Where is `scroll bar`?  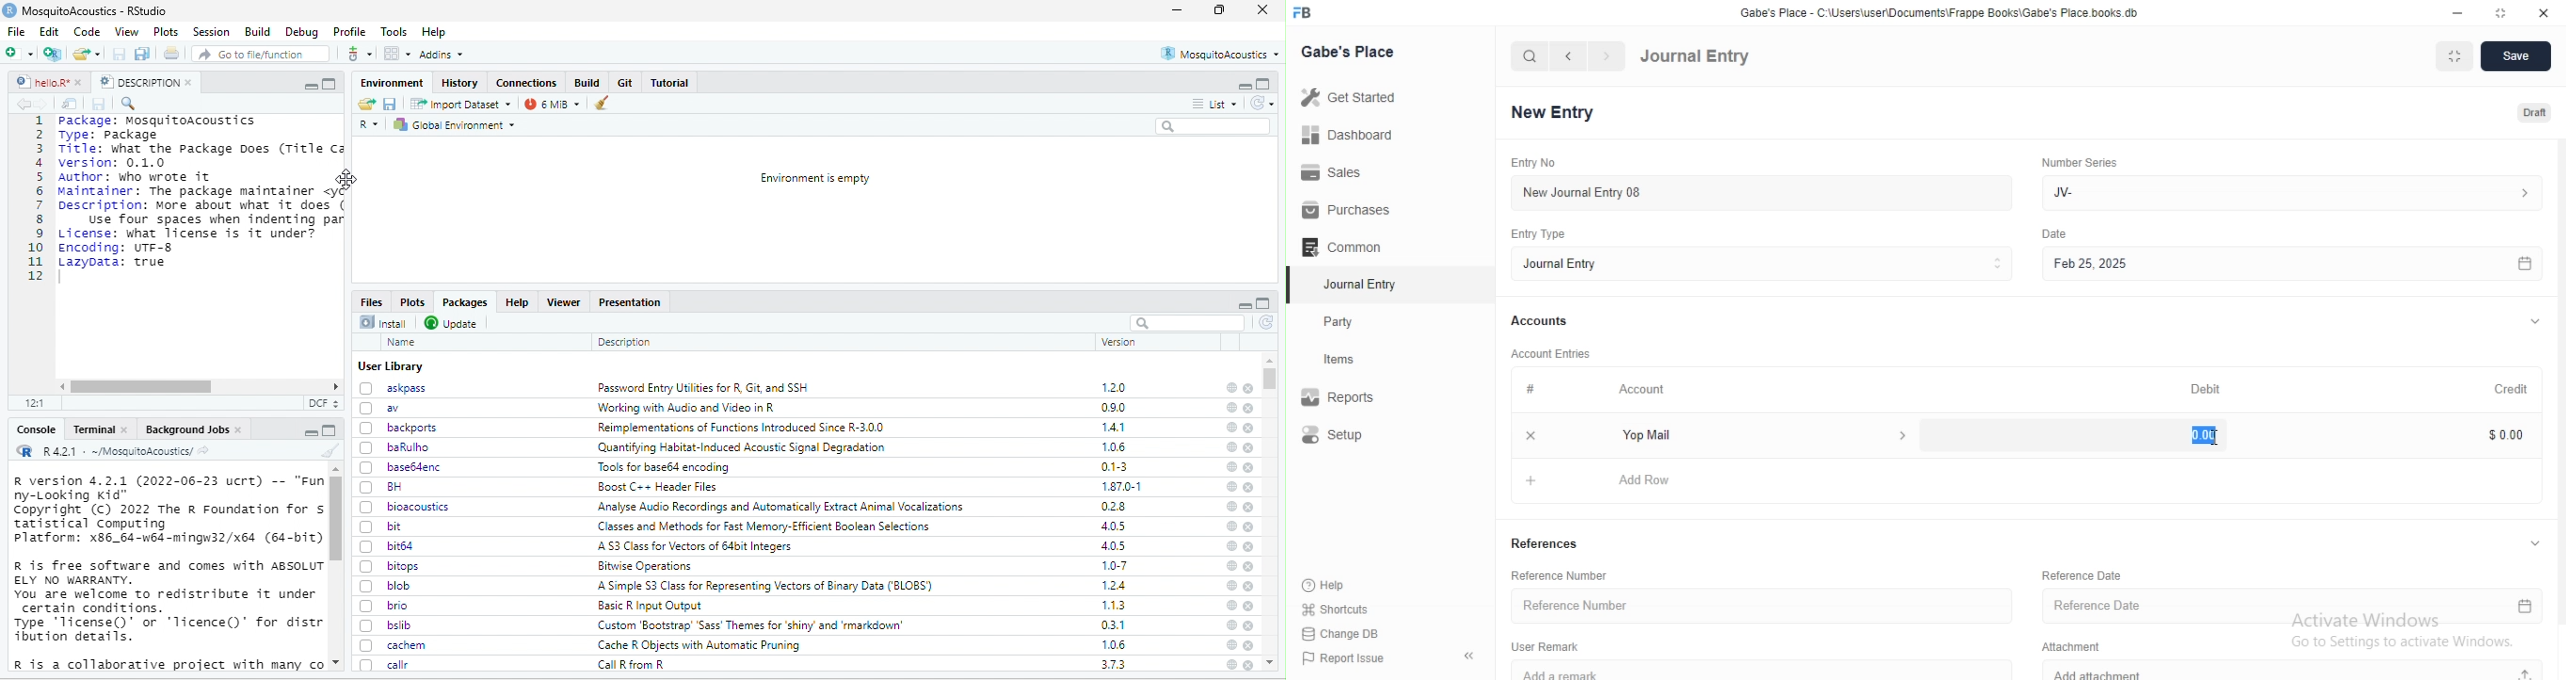 scroll bar is located at coordinates (1274, 379).